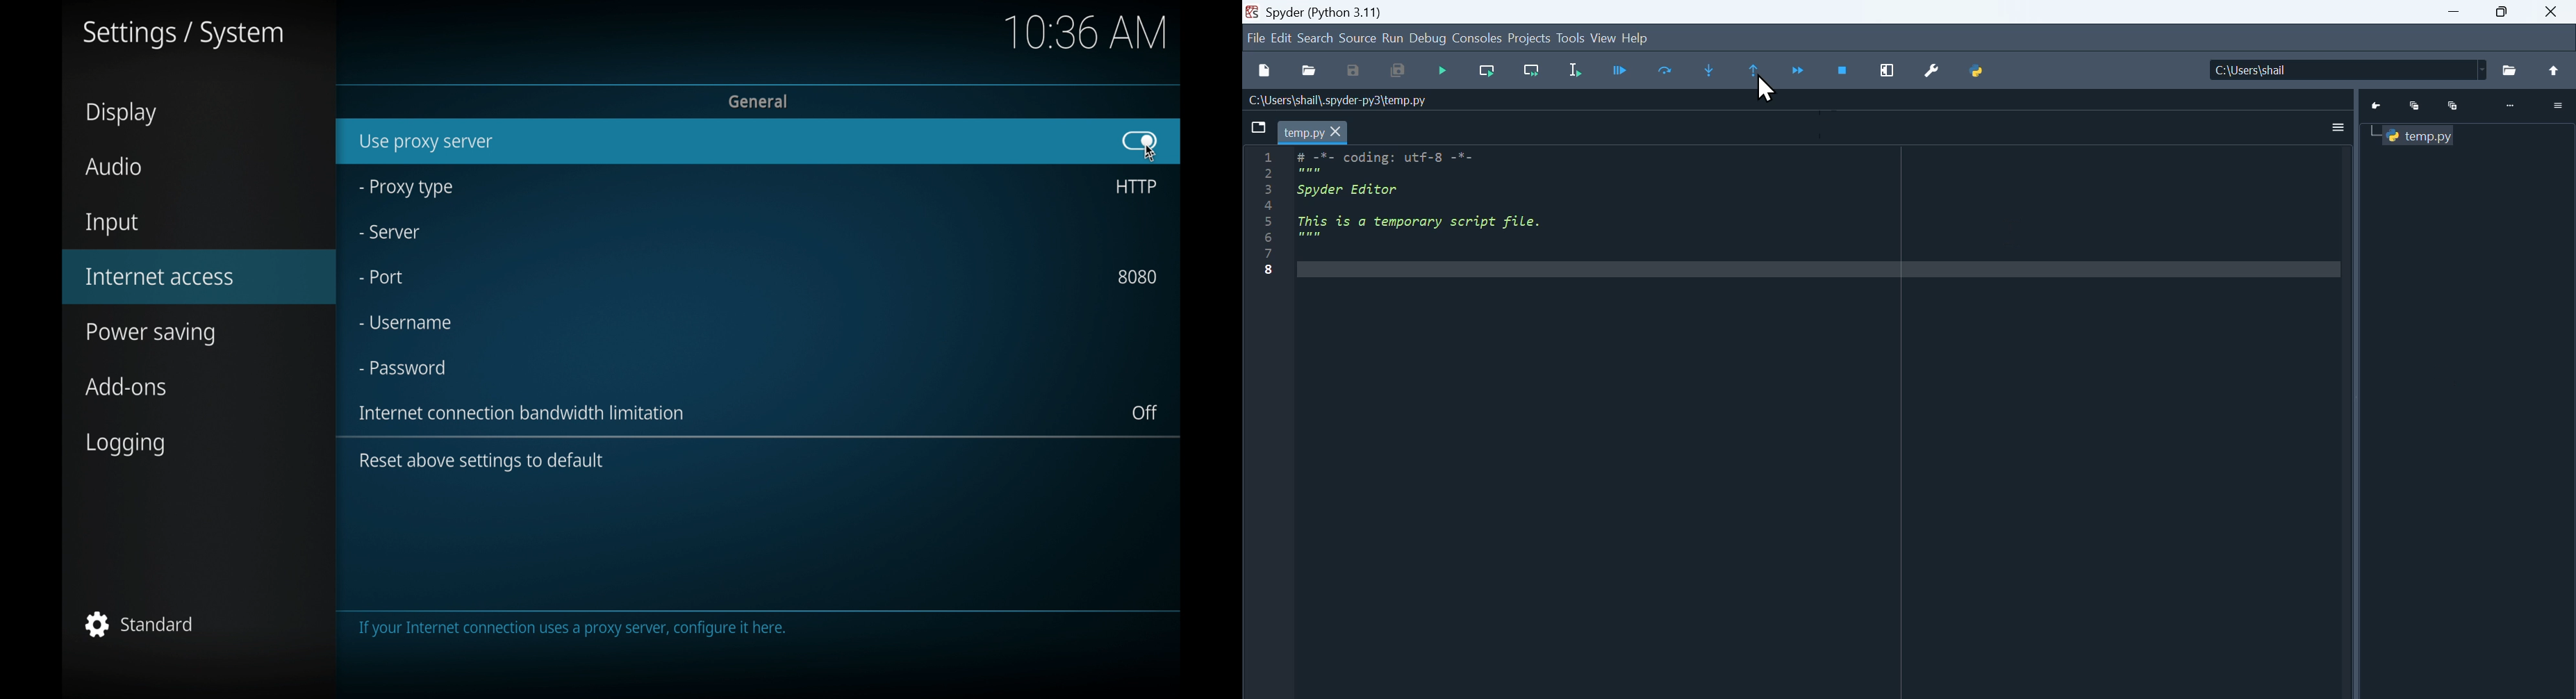  I want to click on Run selection, so click(1574, 69).